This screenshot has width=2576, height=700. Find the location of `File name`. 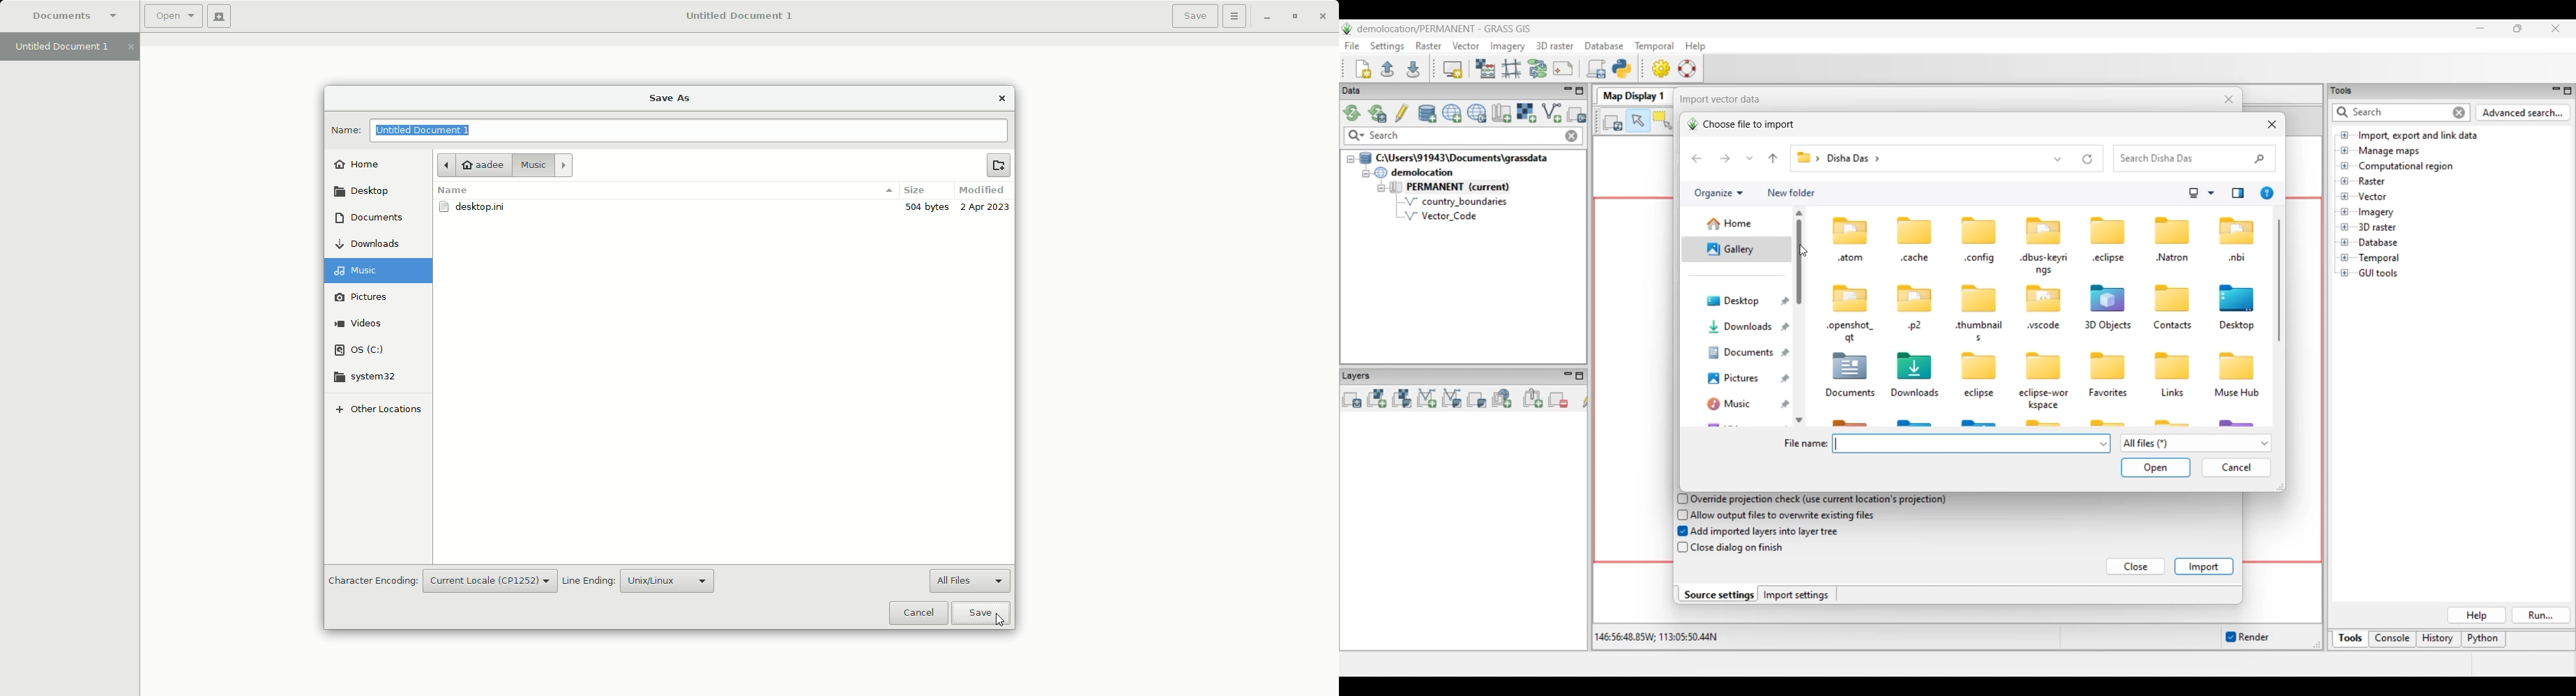

File name is located at coordinates (696, 130).